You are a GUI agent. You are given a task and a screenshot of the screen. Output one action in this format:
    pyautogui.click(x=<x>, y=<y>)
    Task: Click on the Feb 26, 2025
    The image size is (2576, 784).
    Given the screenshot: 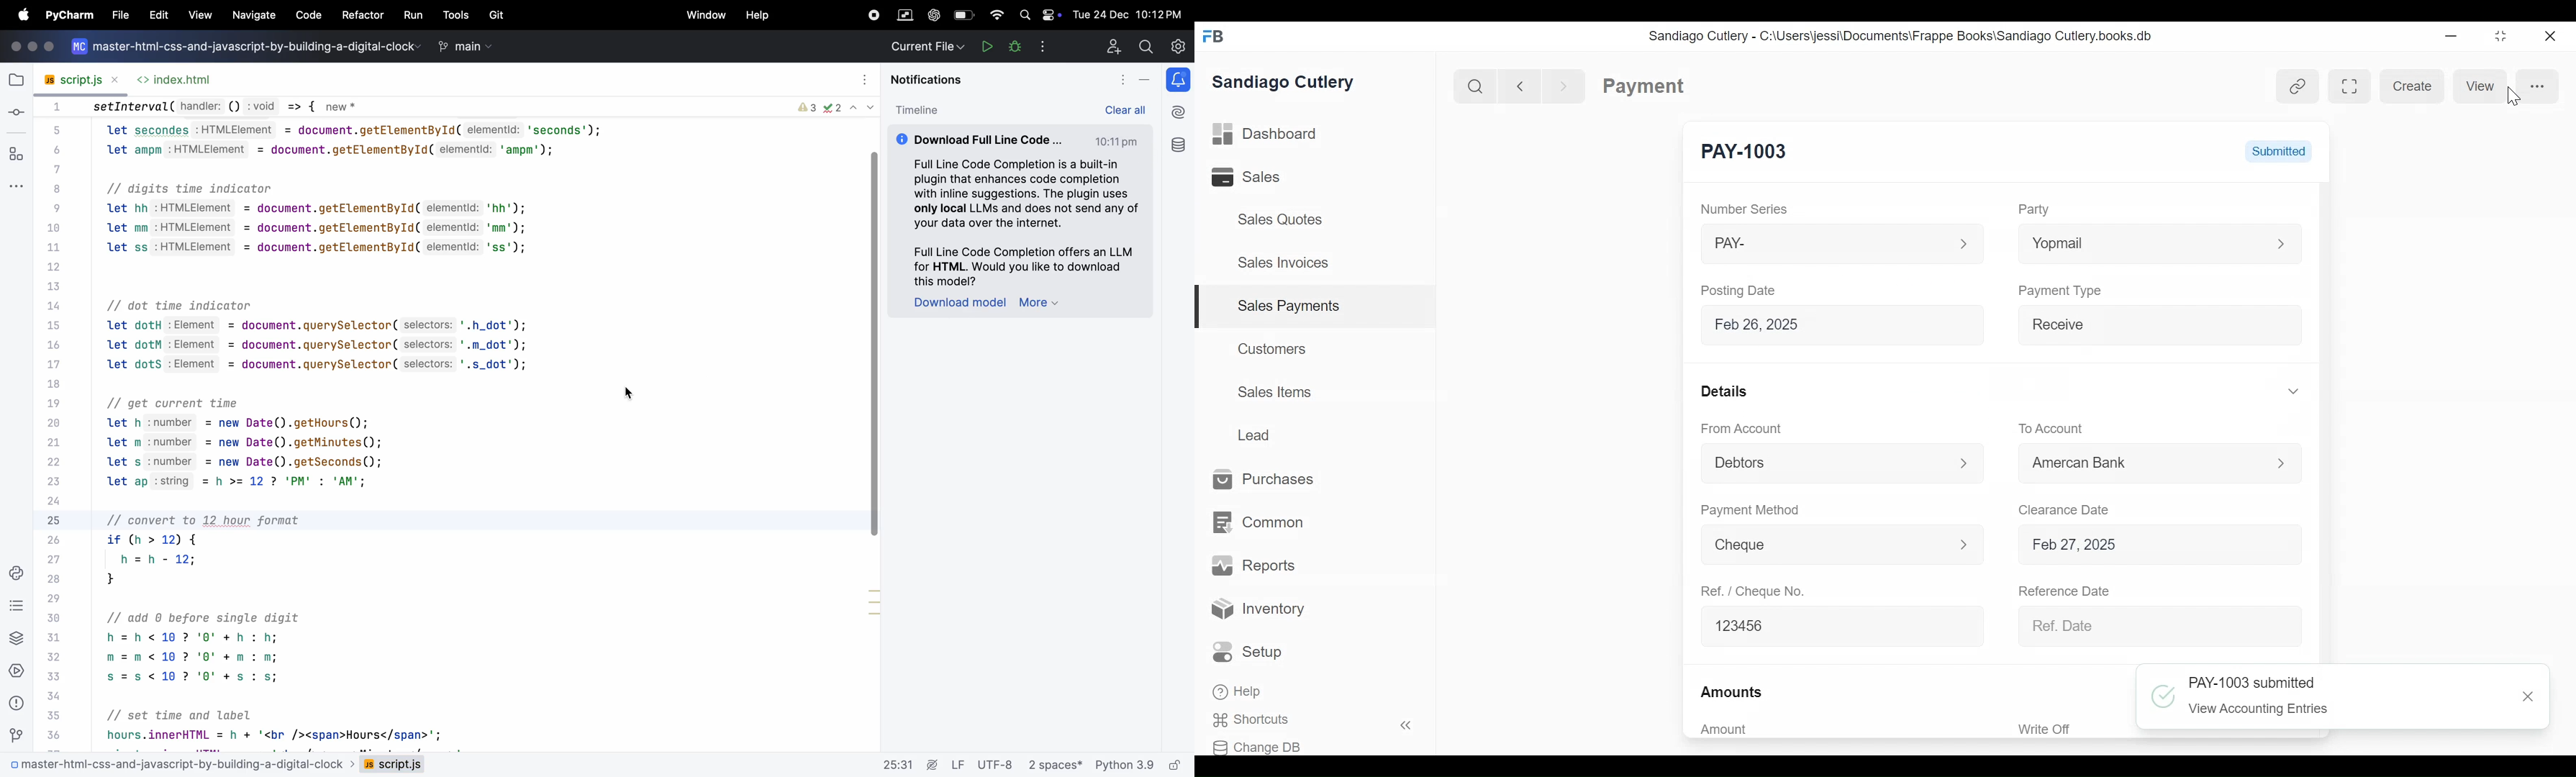 What is the action you would take?
    pyautogui.click(x=1843, y=325)
    